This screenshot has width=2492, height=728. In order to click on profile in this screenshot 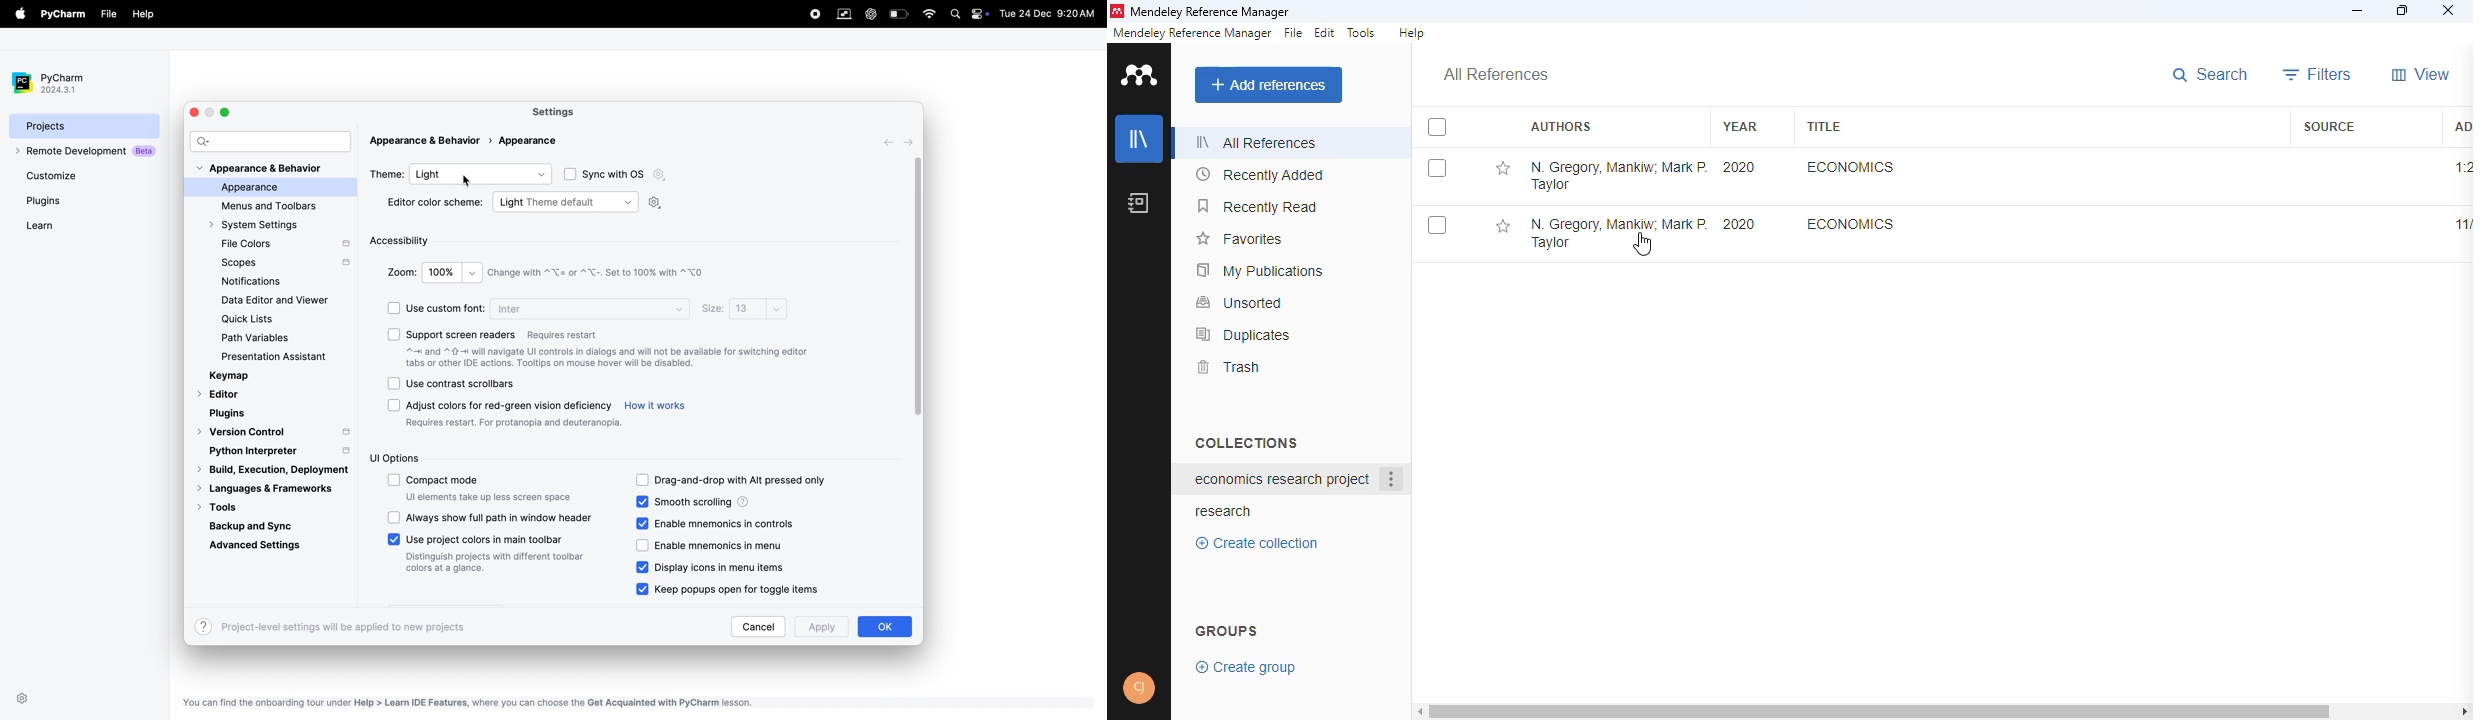, I will do `click(1139, 688)`.